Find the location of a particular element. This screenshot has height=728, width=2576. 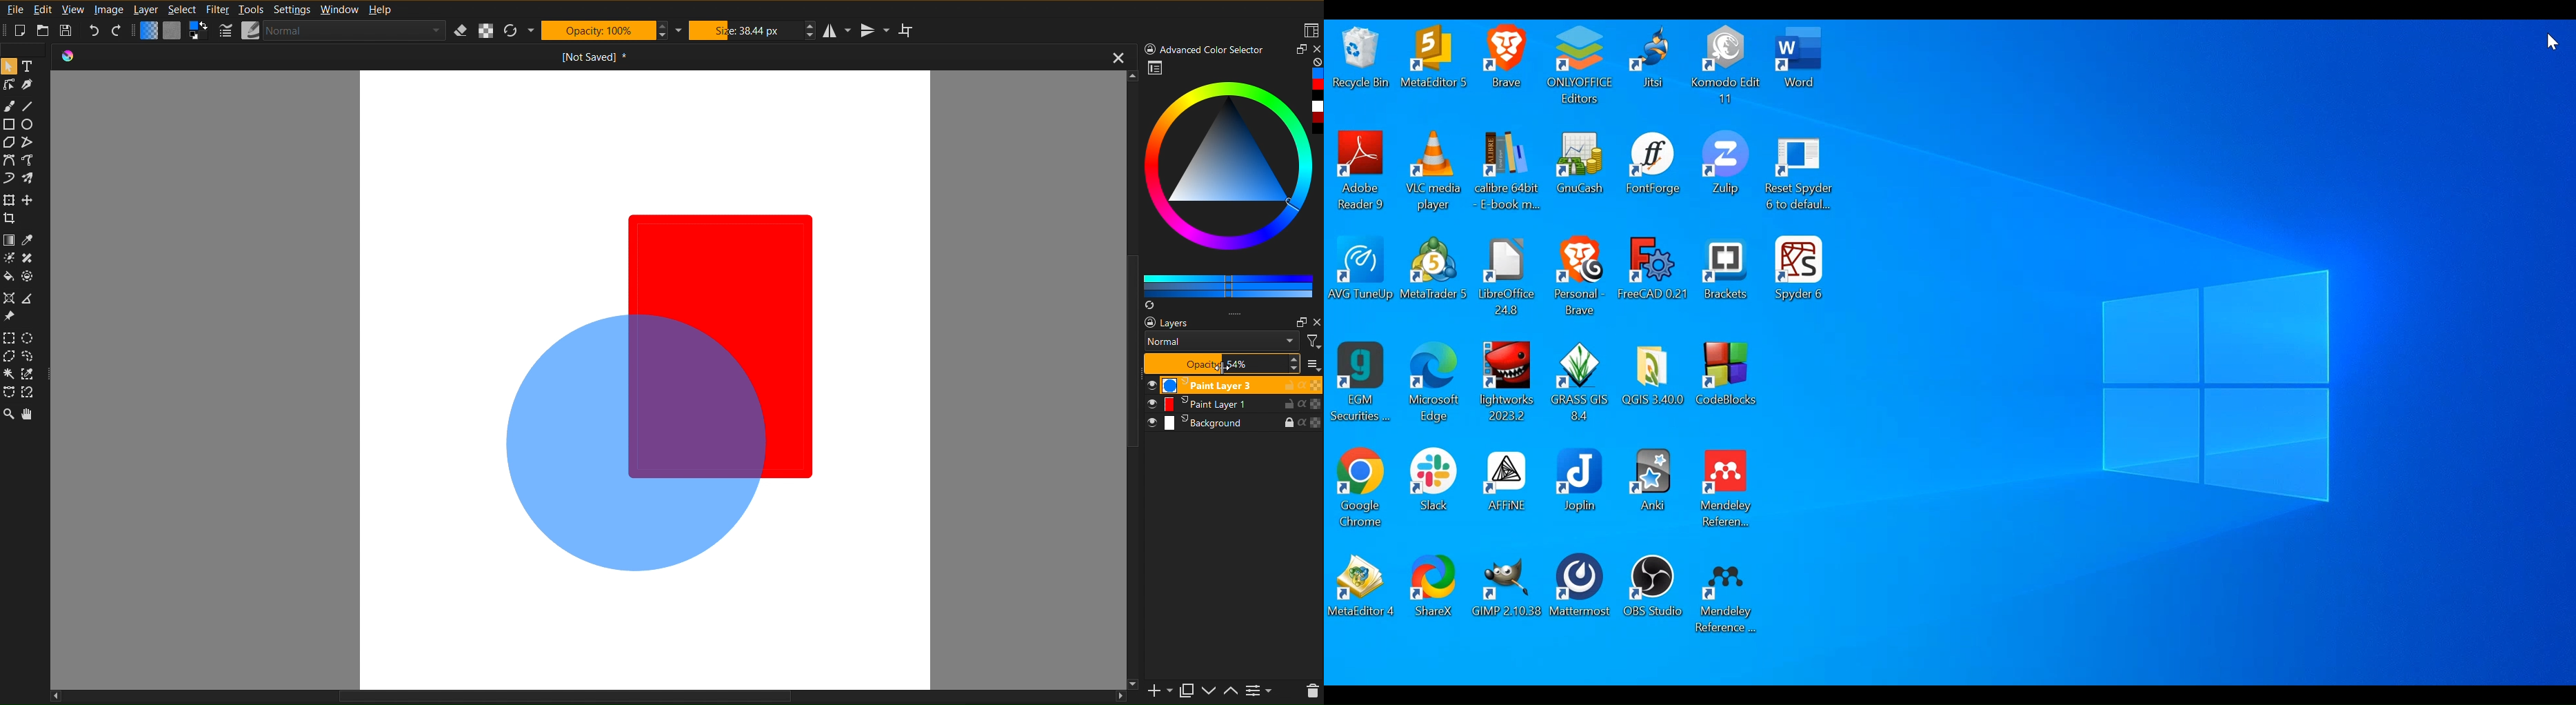

Brackets is located at coordinates (1726, 277).